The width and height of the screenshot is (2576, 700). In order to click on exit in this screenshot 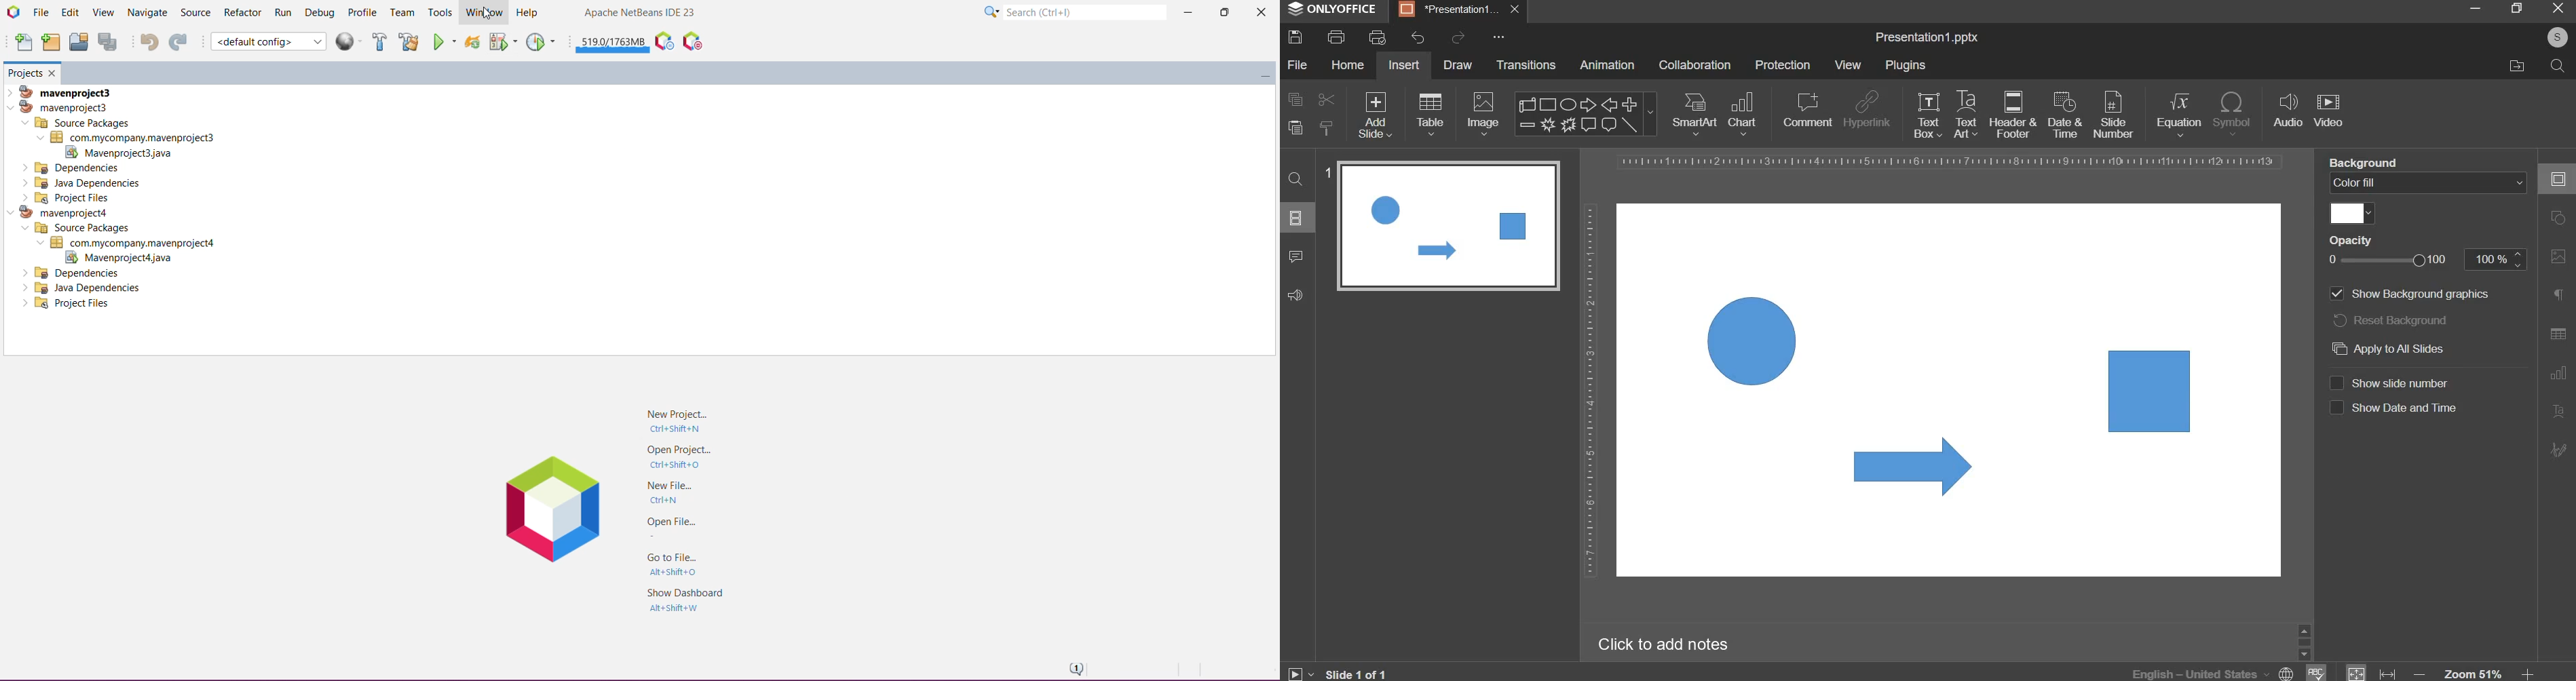, I will do `click(2558, 7)`.